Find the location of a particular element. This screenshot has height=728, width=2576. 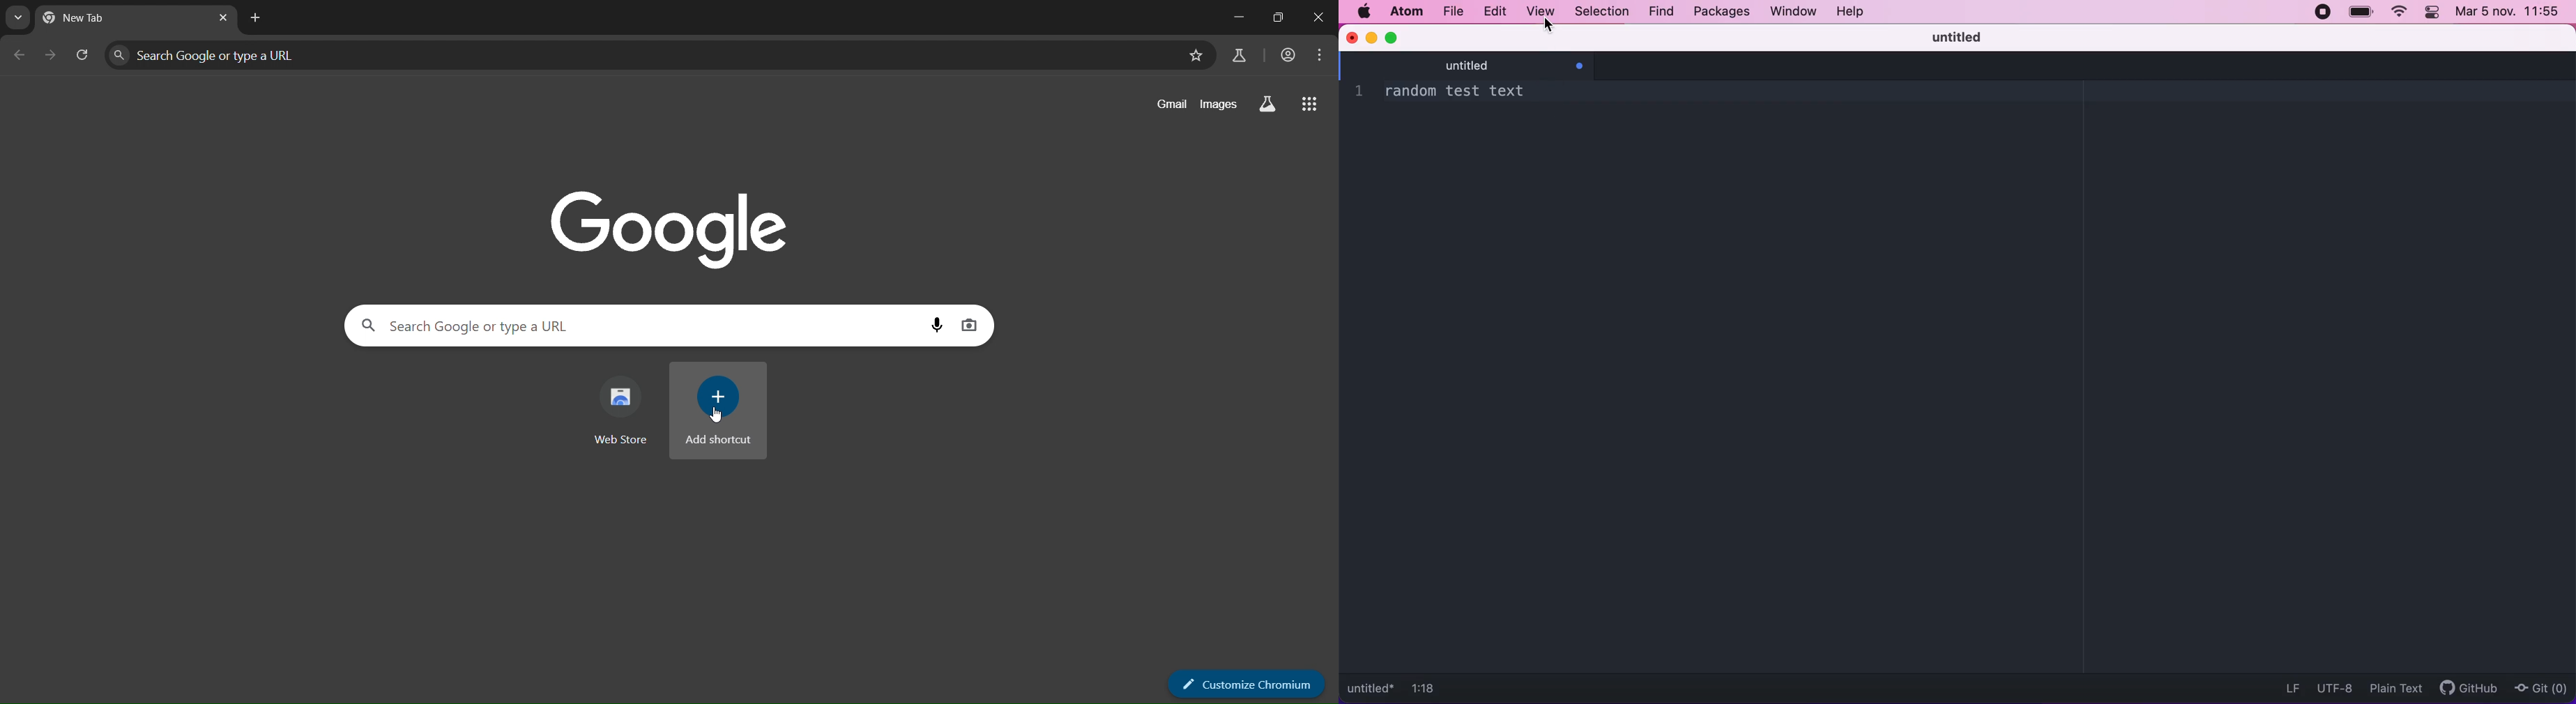

minimize is located at coordinates (1235, 20).